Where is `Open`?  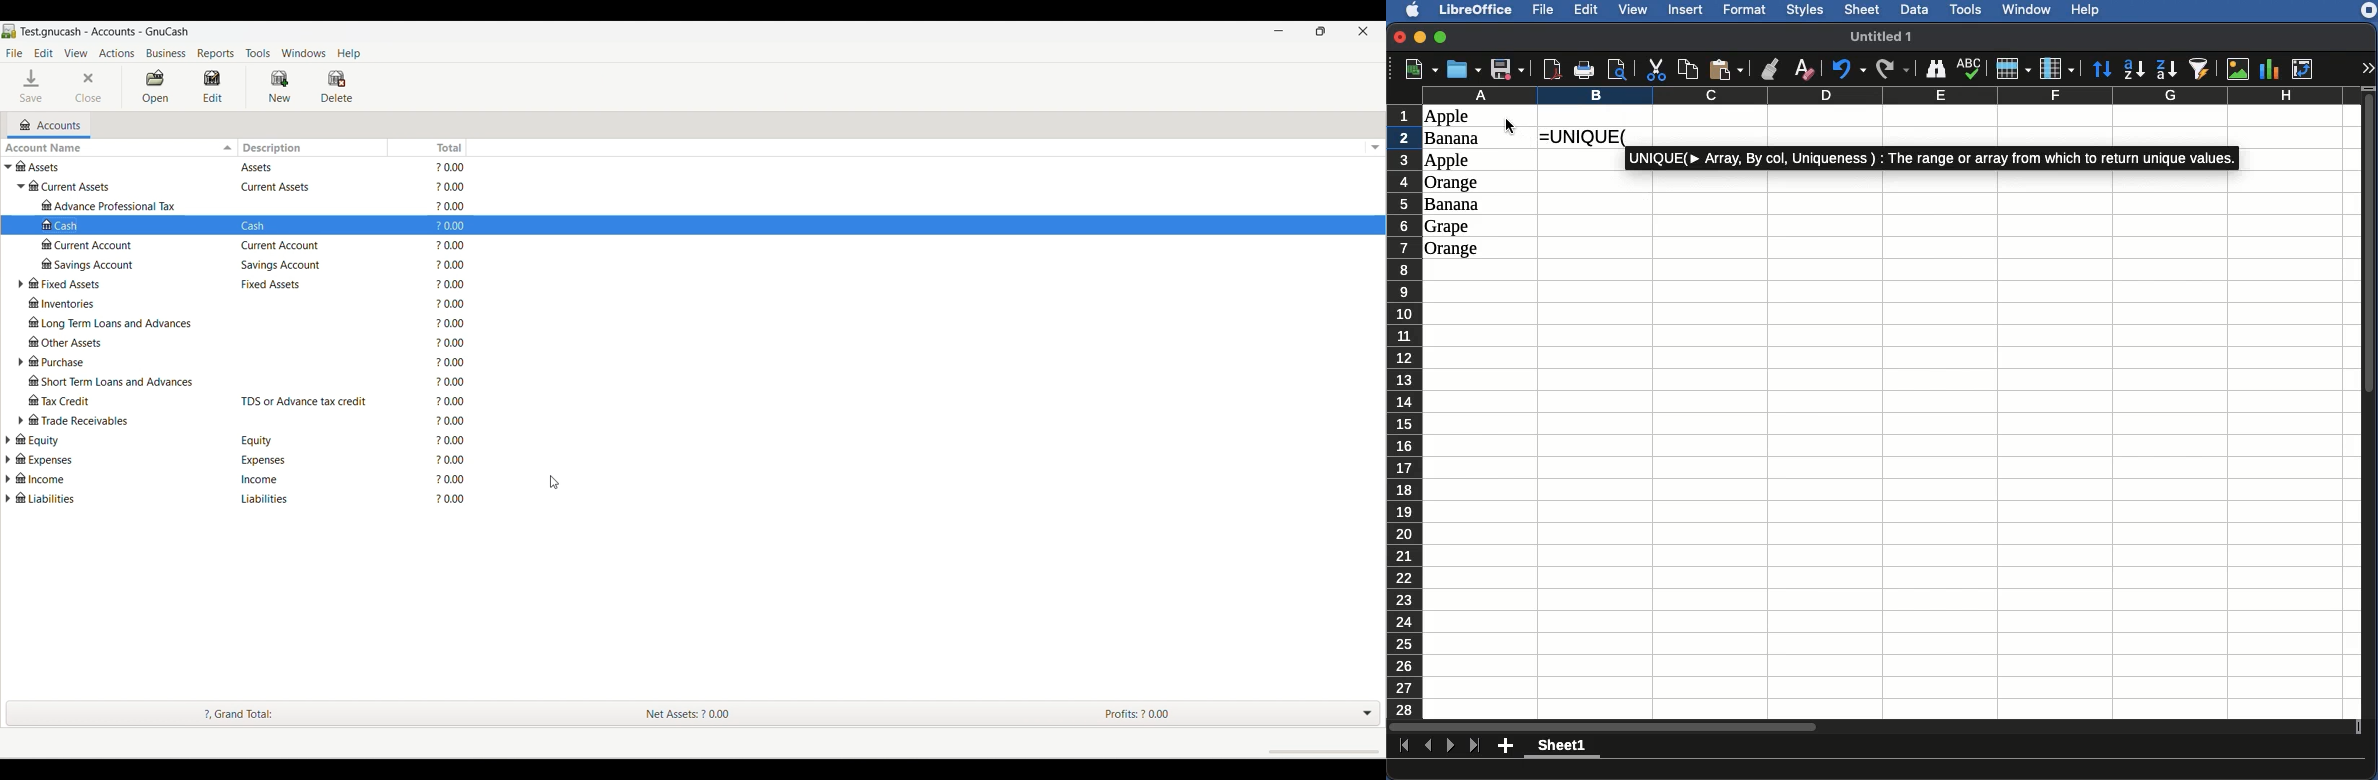
Open is located at coordinates (155, 86).